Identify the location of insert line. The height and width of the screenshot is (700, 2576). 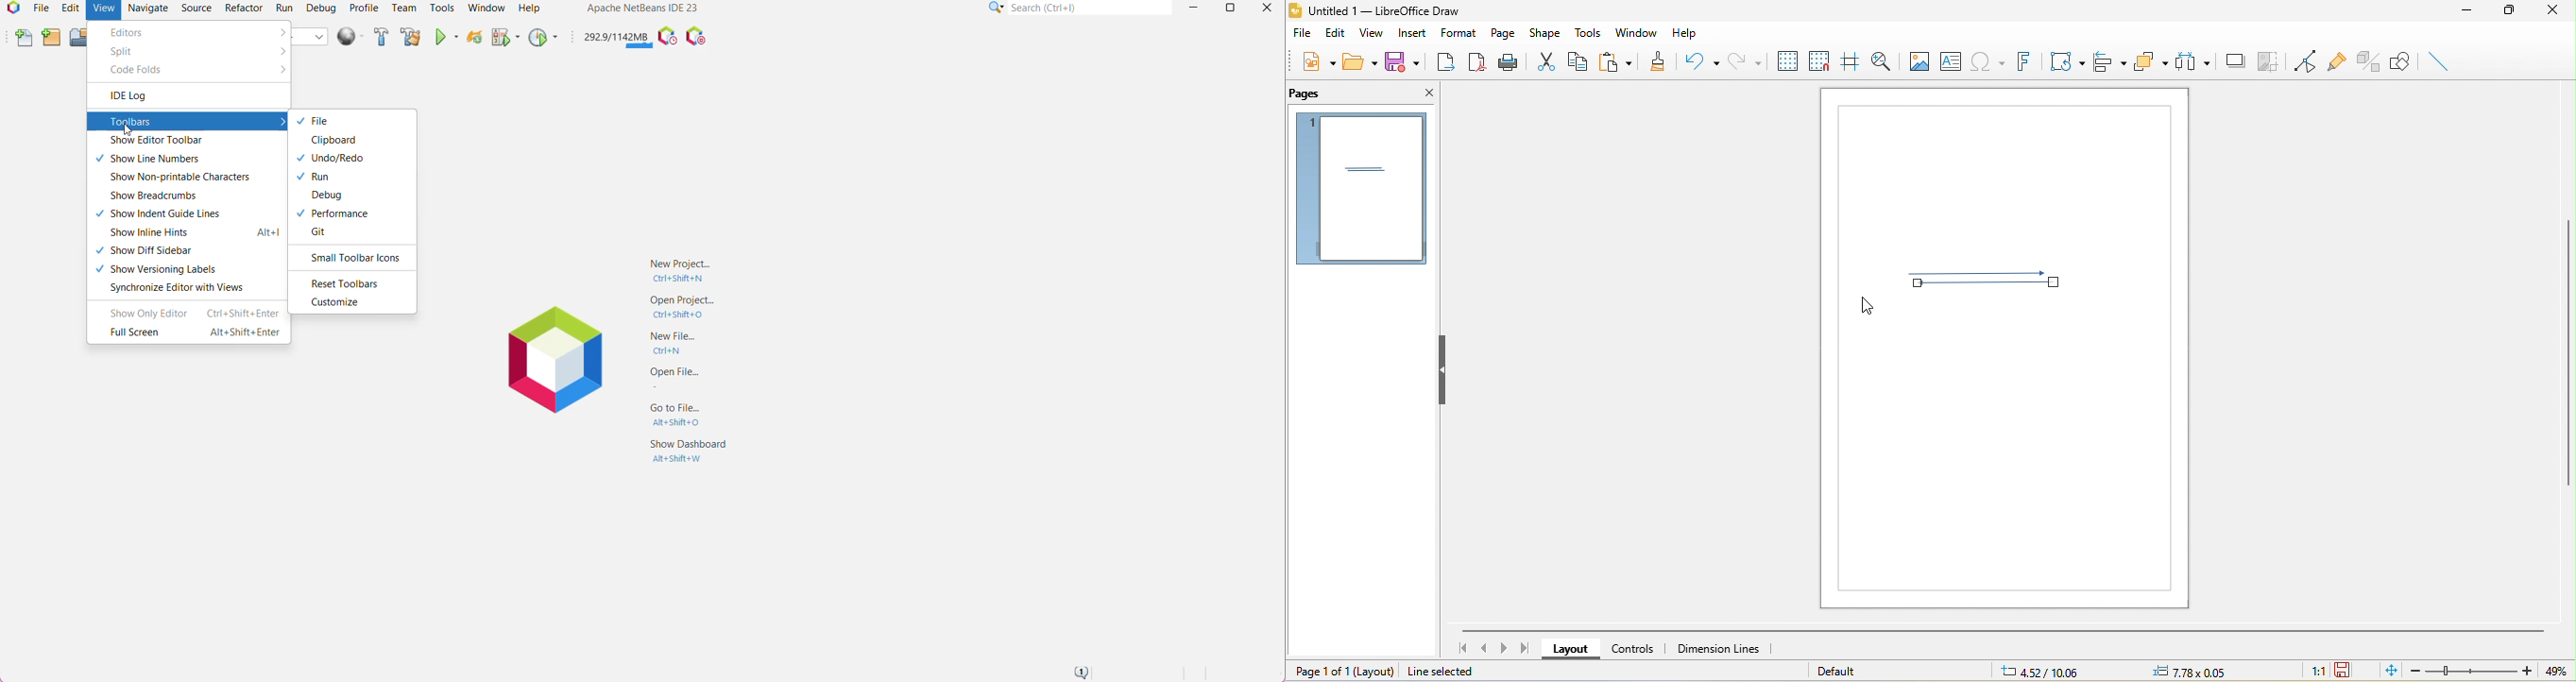
(2439, 61).